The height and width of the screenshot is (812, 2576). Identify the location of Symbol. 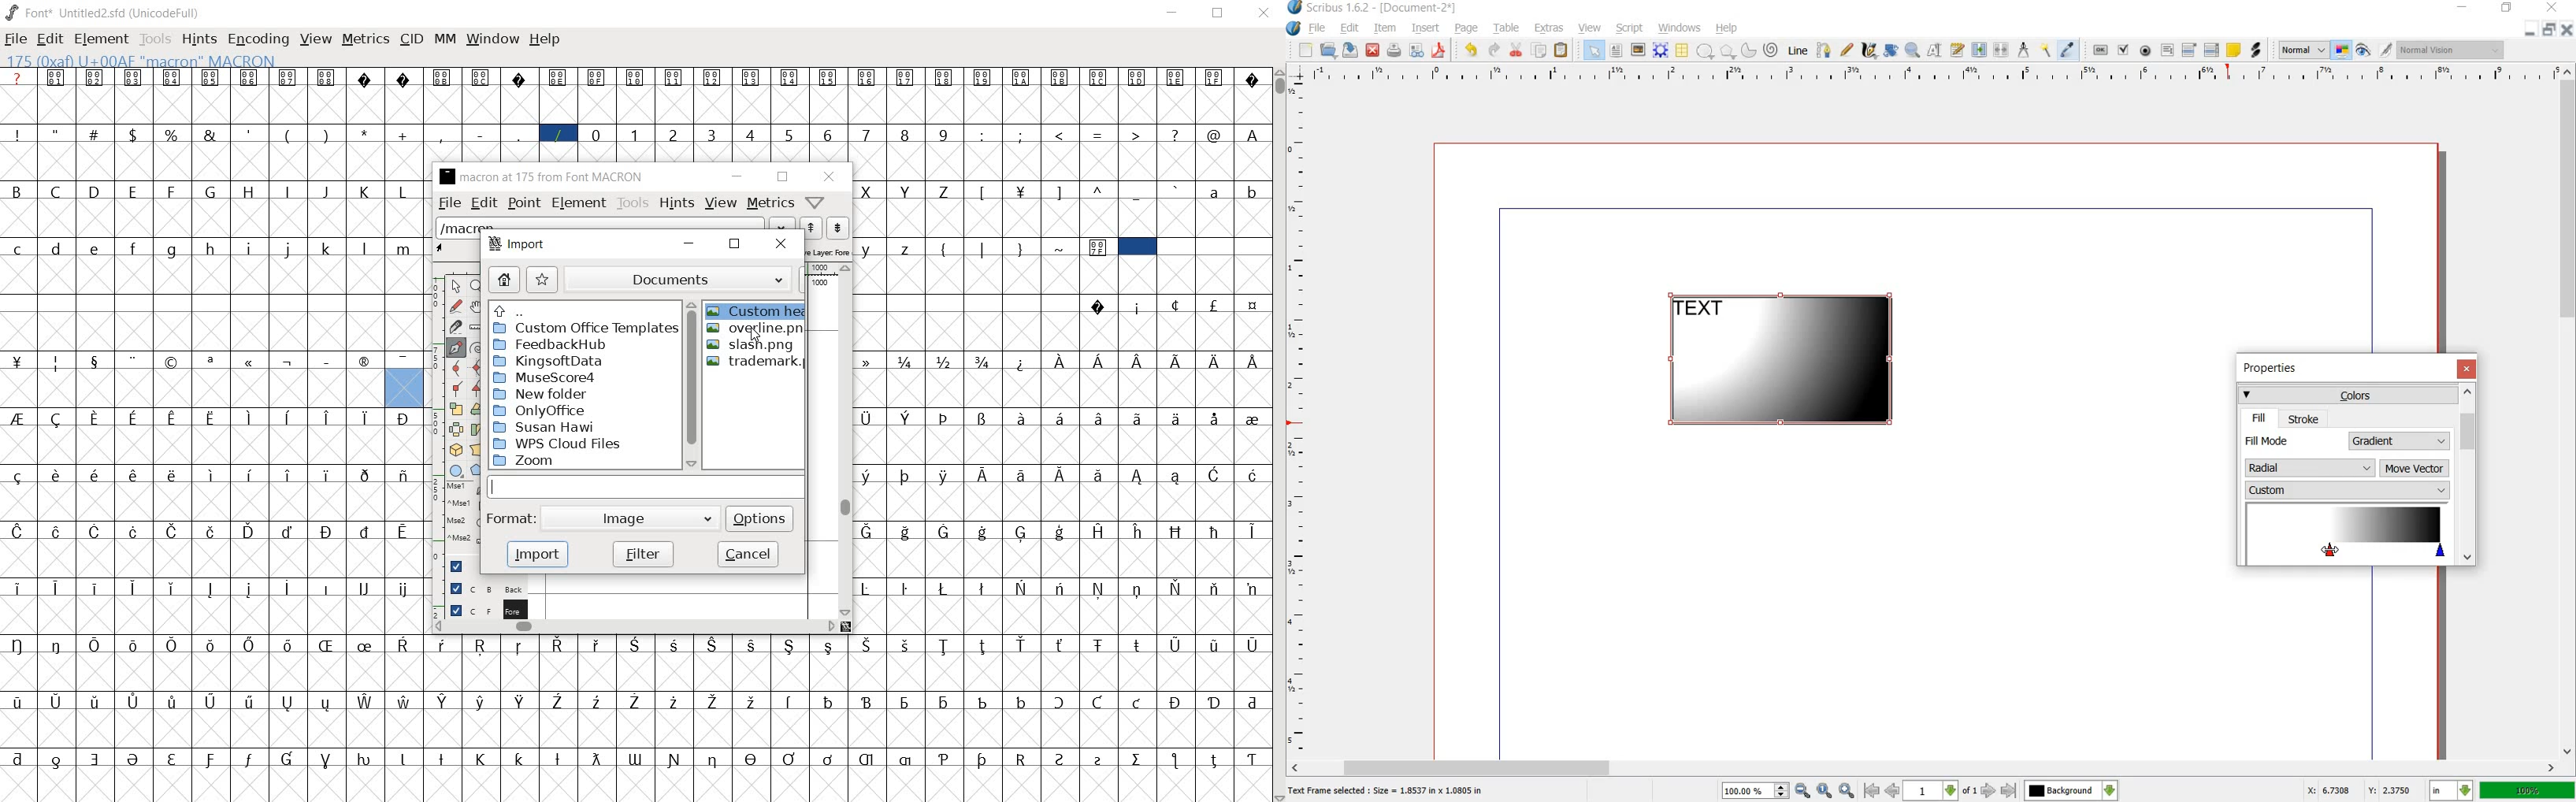
(97, 701).